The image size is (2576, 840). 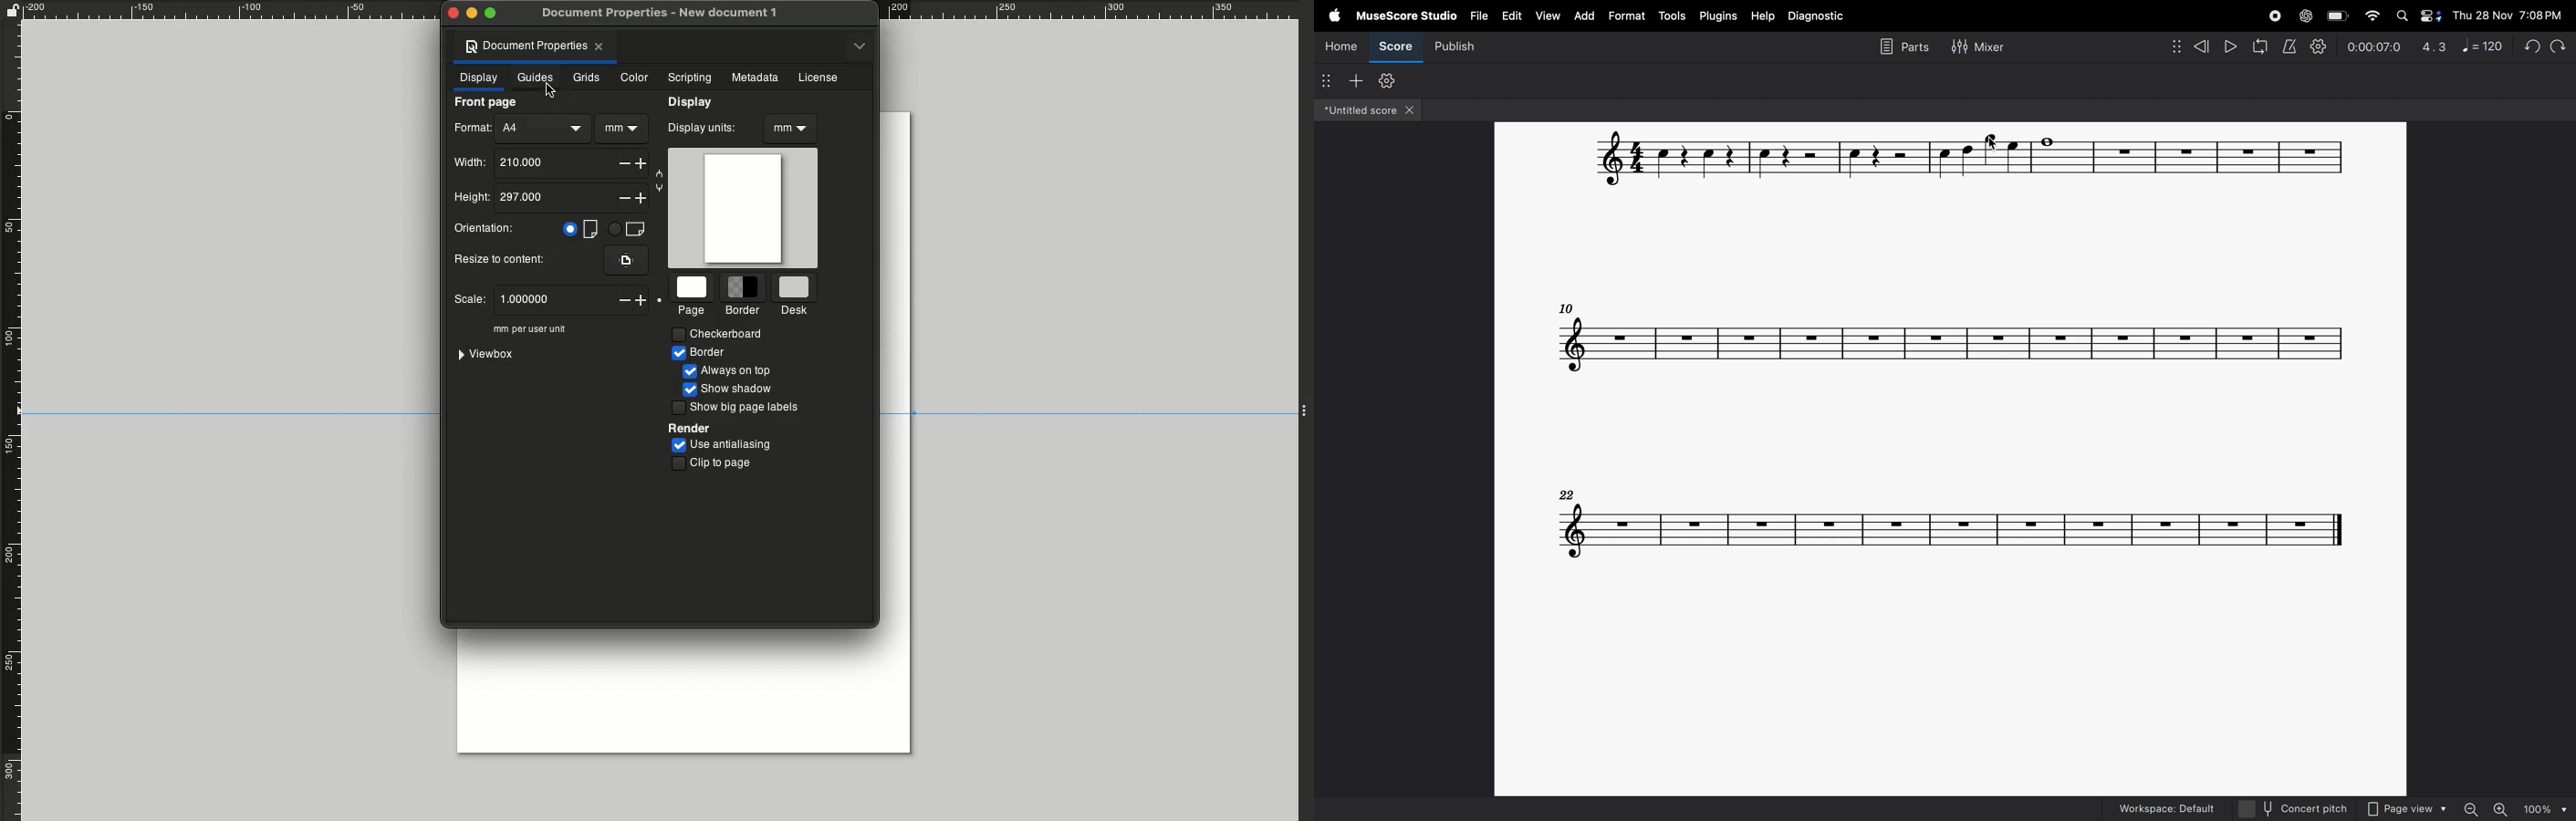 What do you see at coordinates (527, 327) in the screenshot?
I see `mm per user unit` at bounding box center [527, 327].